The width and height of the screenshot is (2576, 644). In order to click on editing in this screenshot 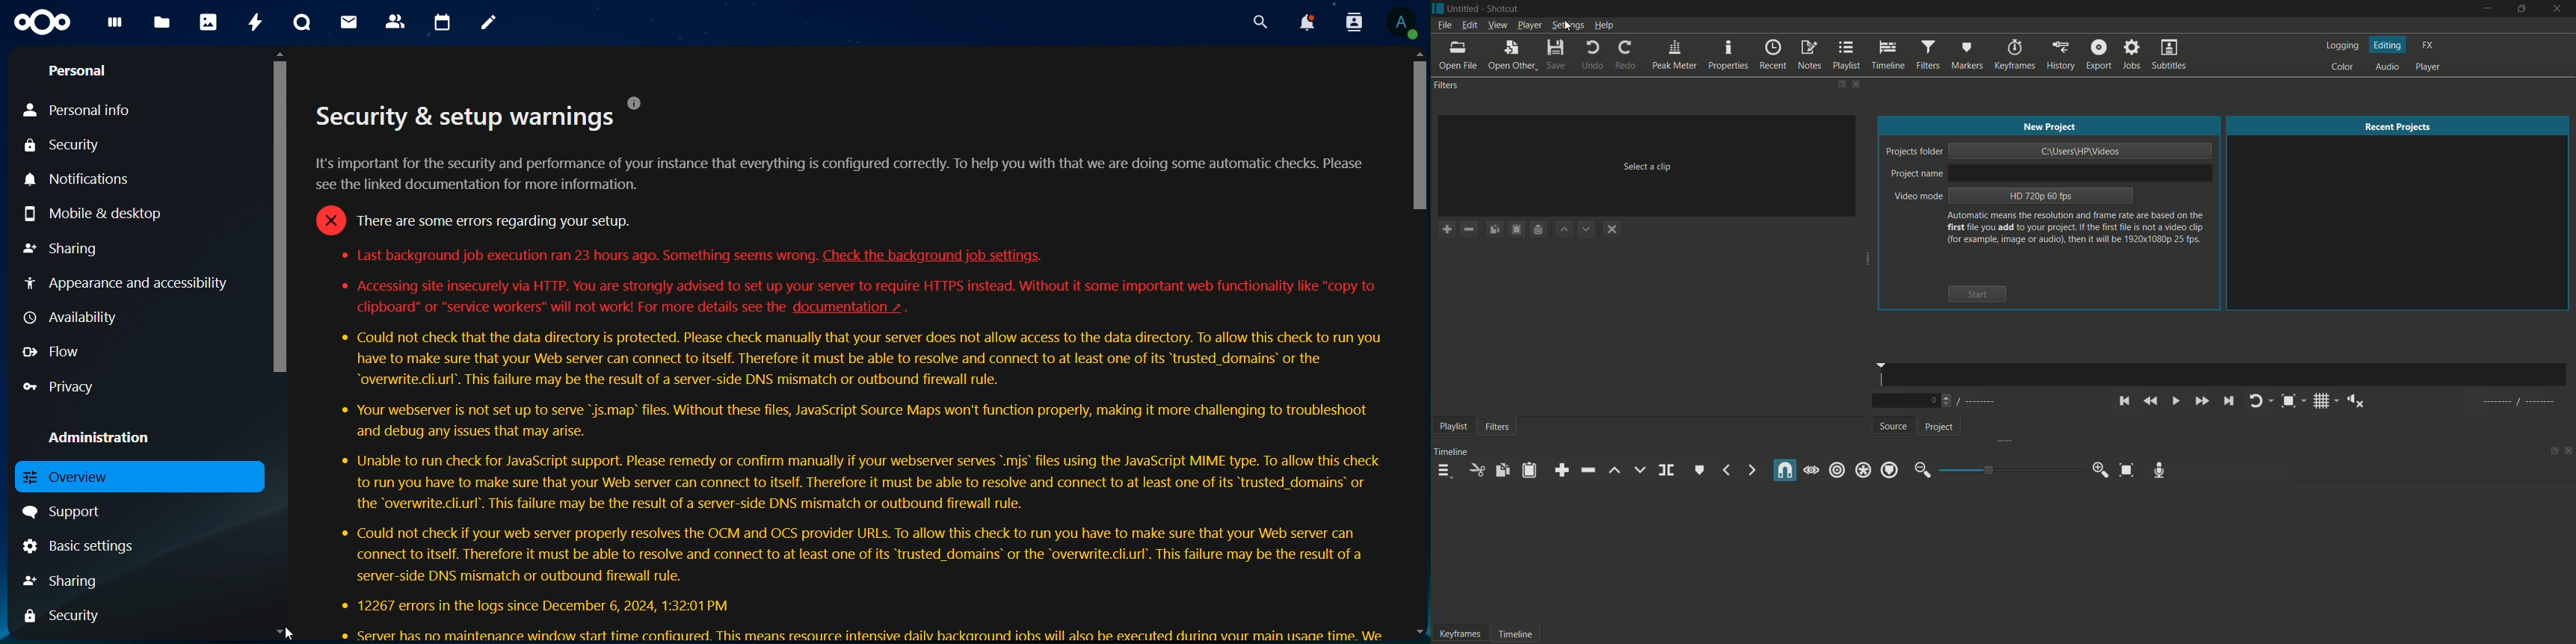, I will do `click(2388, 45)`.